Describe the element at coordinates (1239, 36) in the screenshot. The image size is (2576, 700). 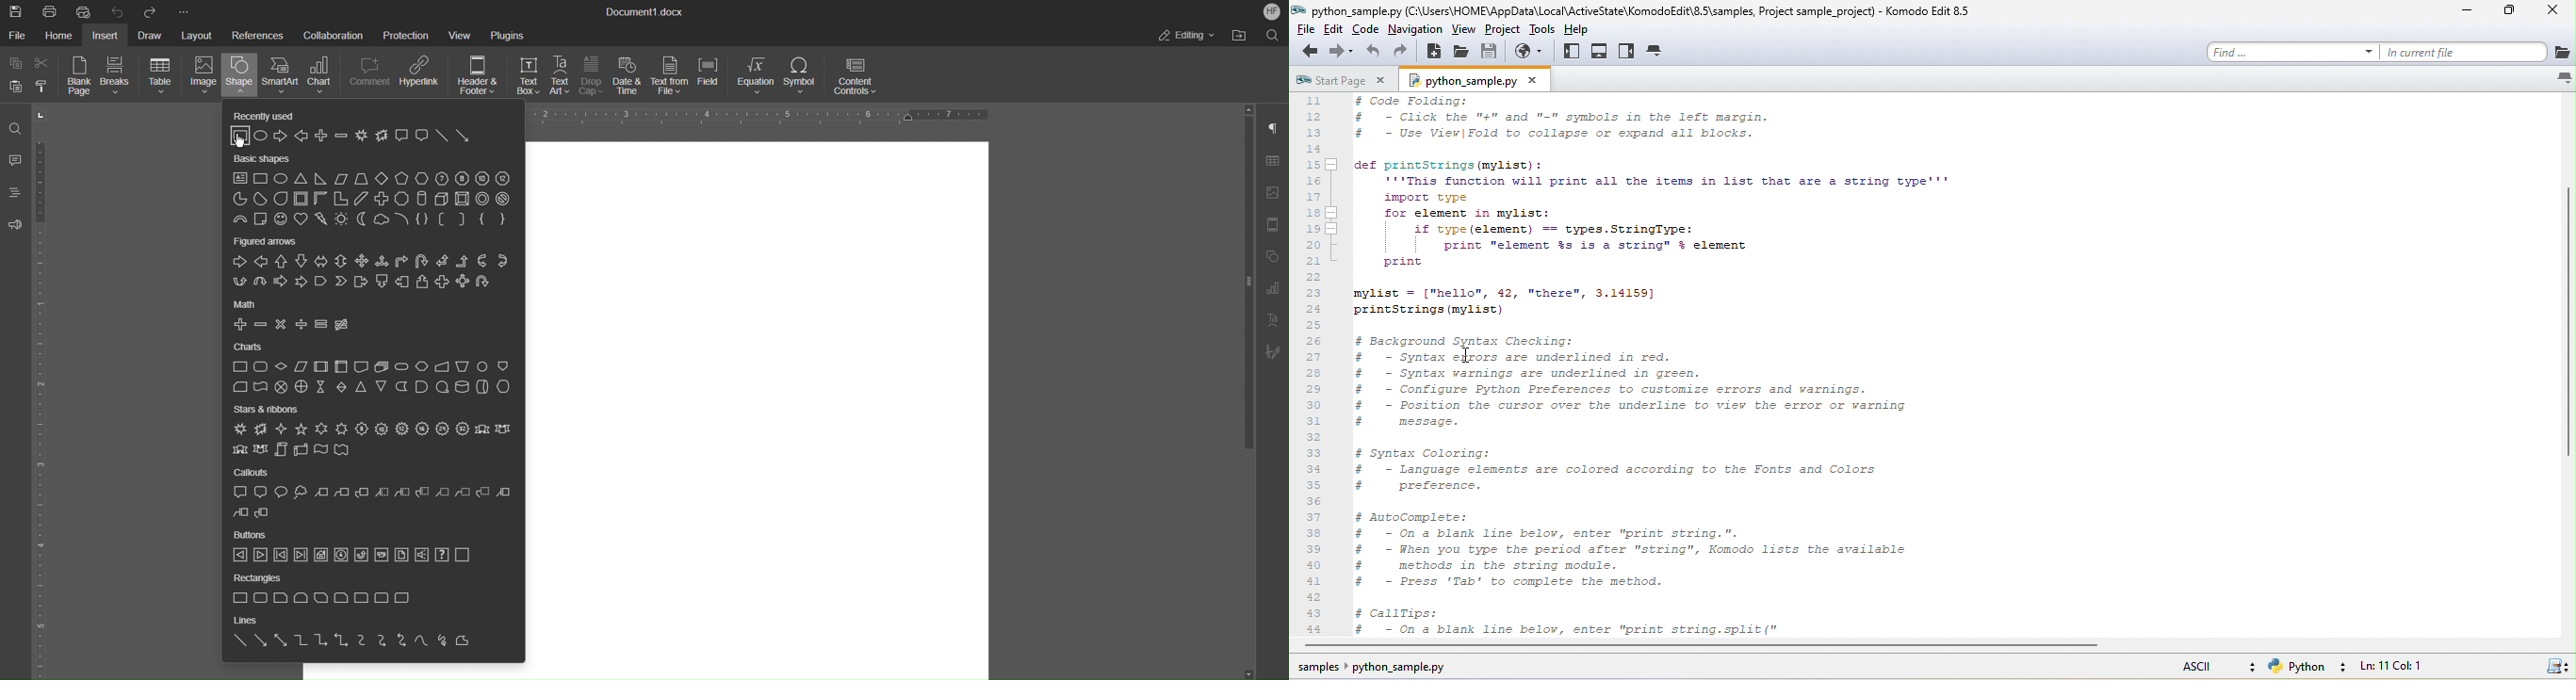
I see `Open File Location` at that location.